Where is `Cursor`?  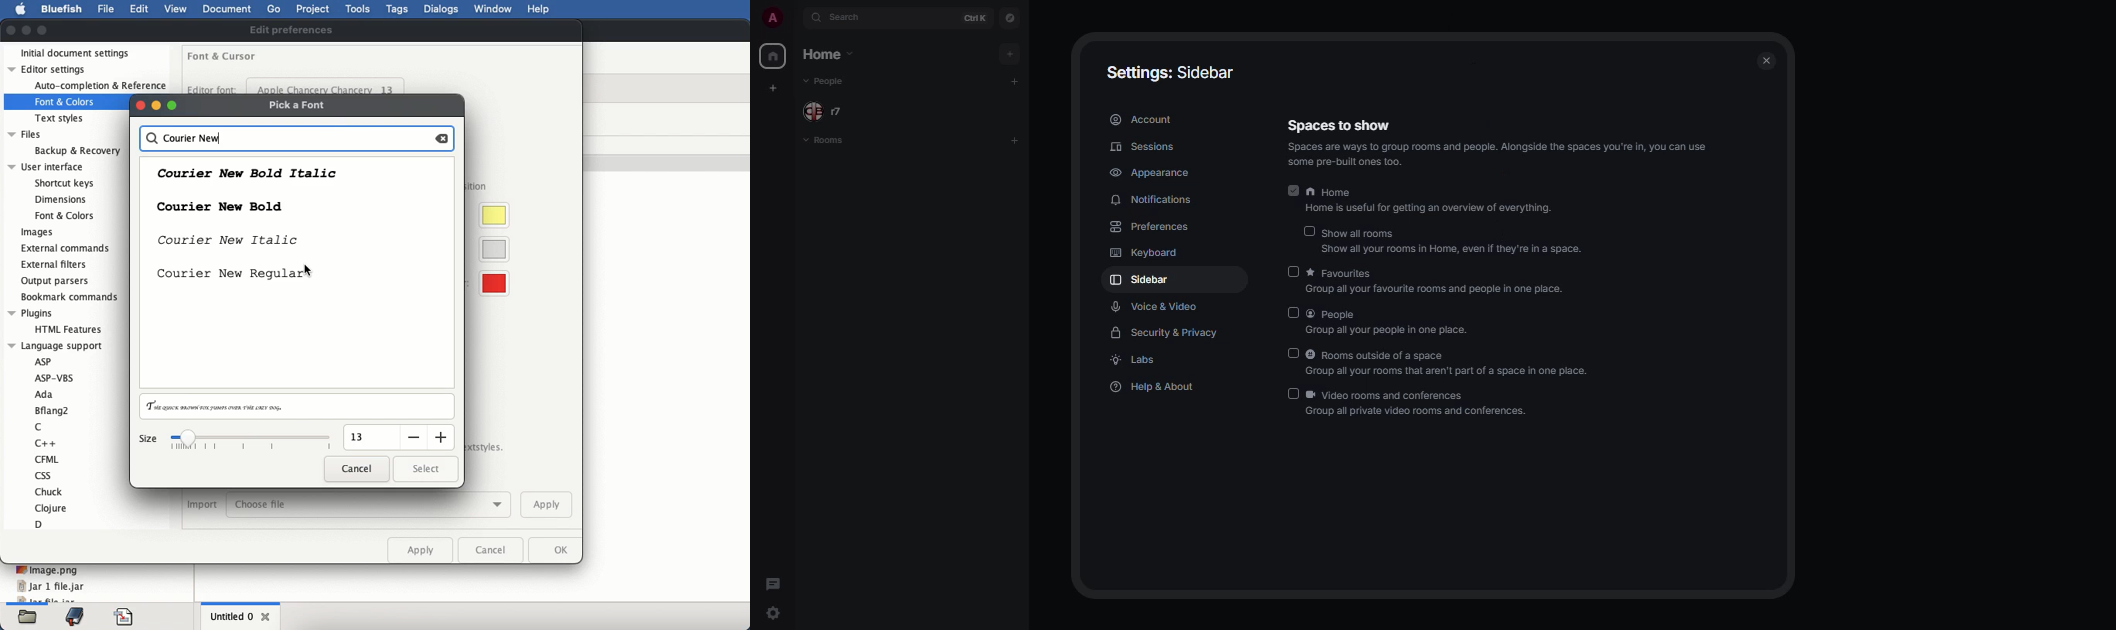 Cursor is located at coordinates (309, 269).